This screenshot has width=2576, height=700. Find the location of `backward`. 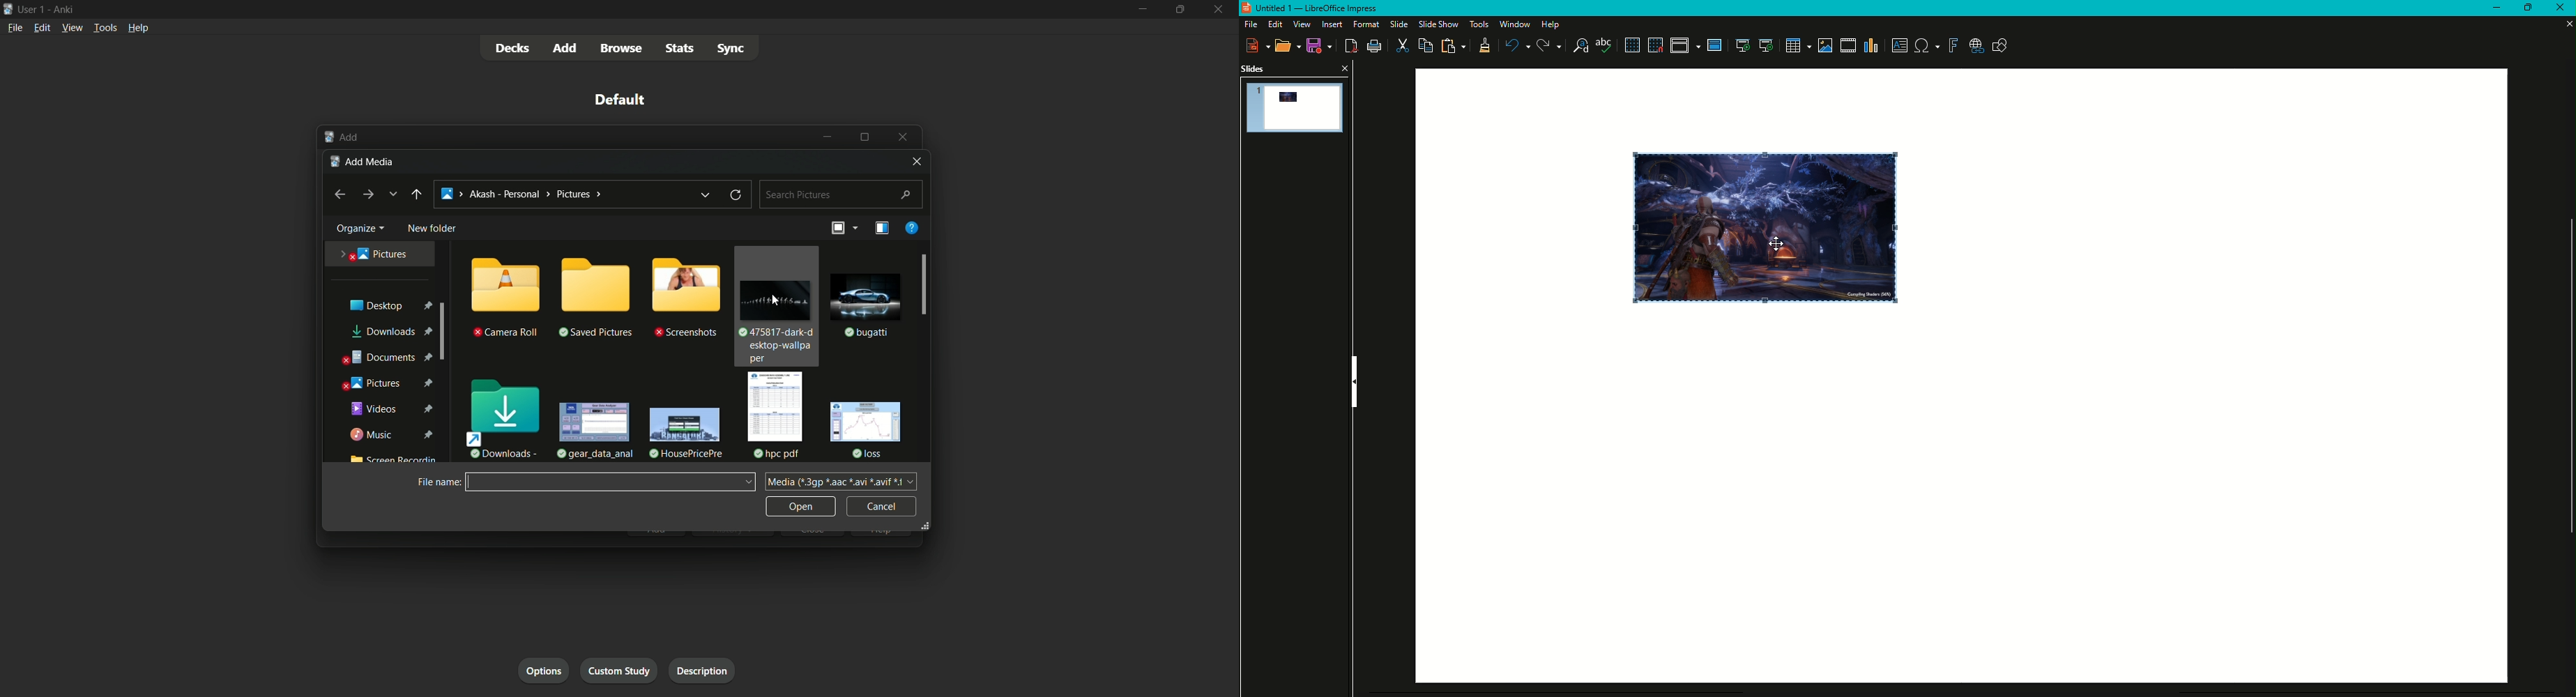

backward is located at coordinates (338, 195).